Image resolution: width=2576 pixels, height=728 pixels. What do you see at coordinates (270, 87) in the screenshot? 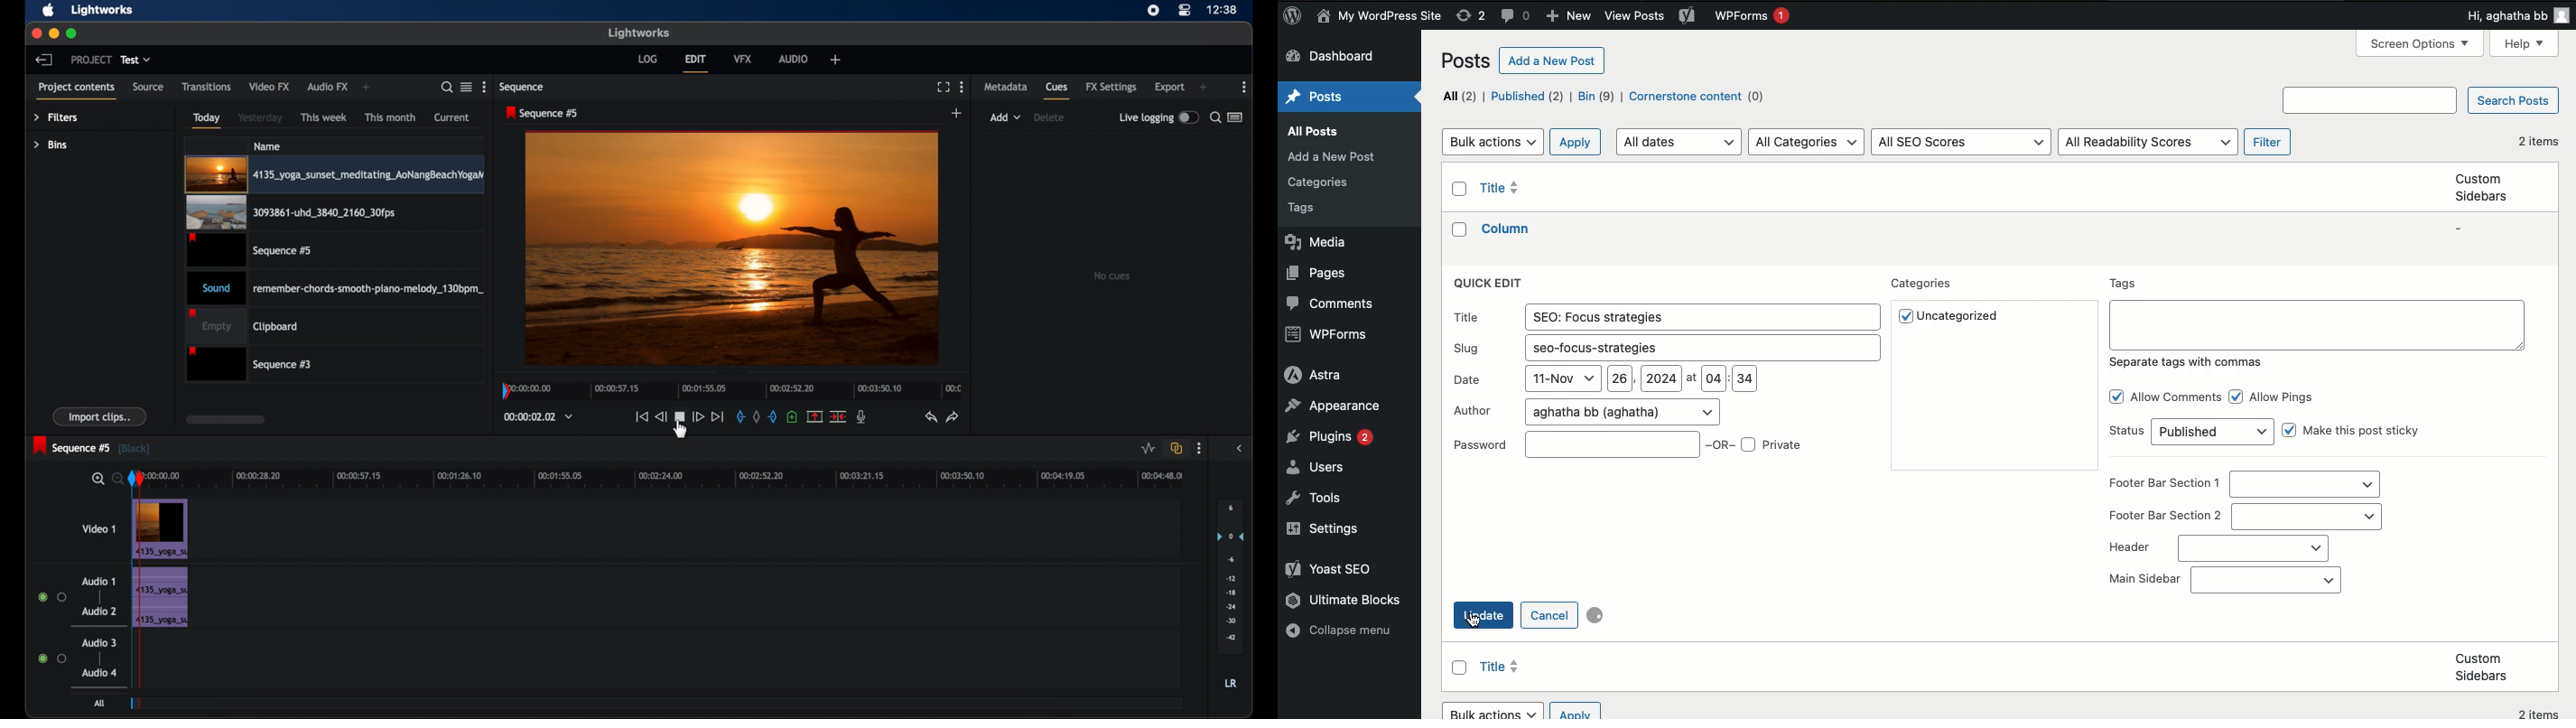
I see `video fx` at bounding box center [270, 87].